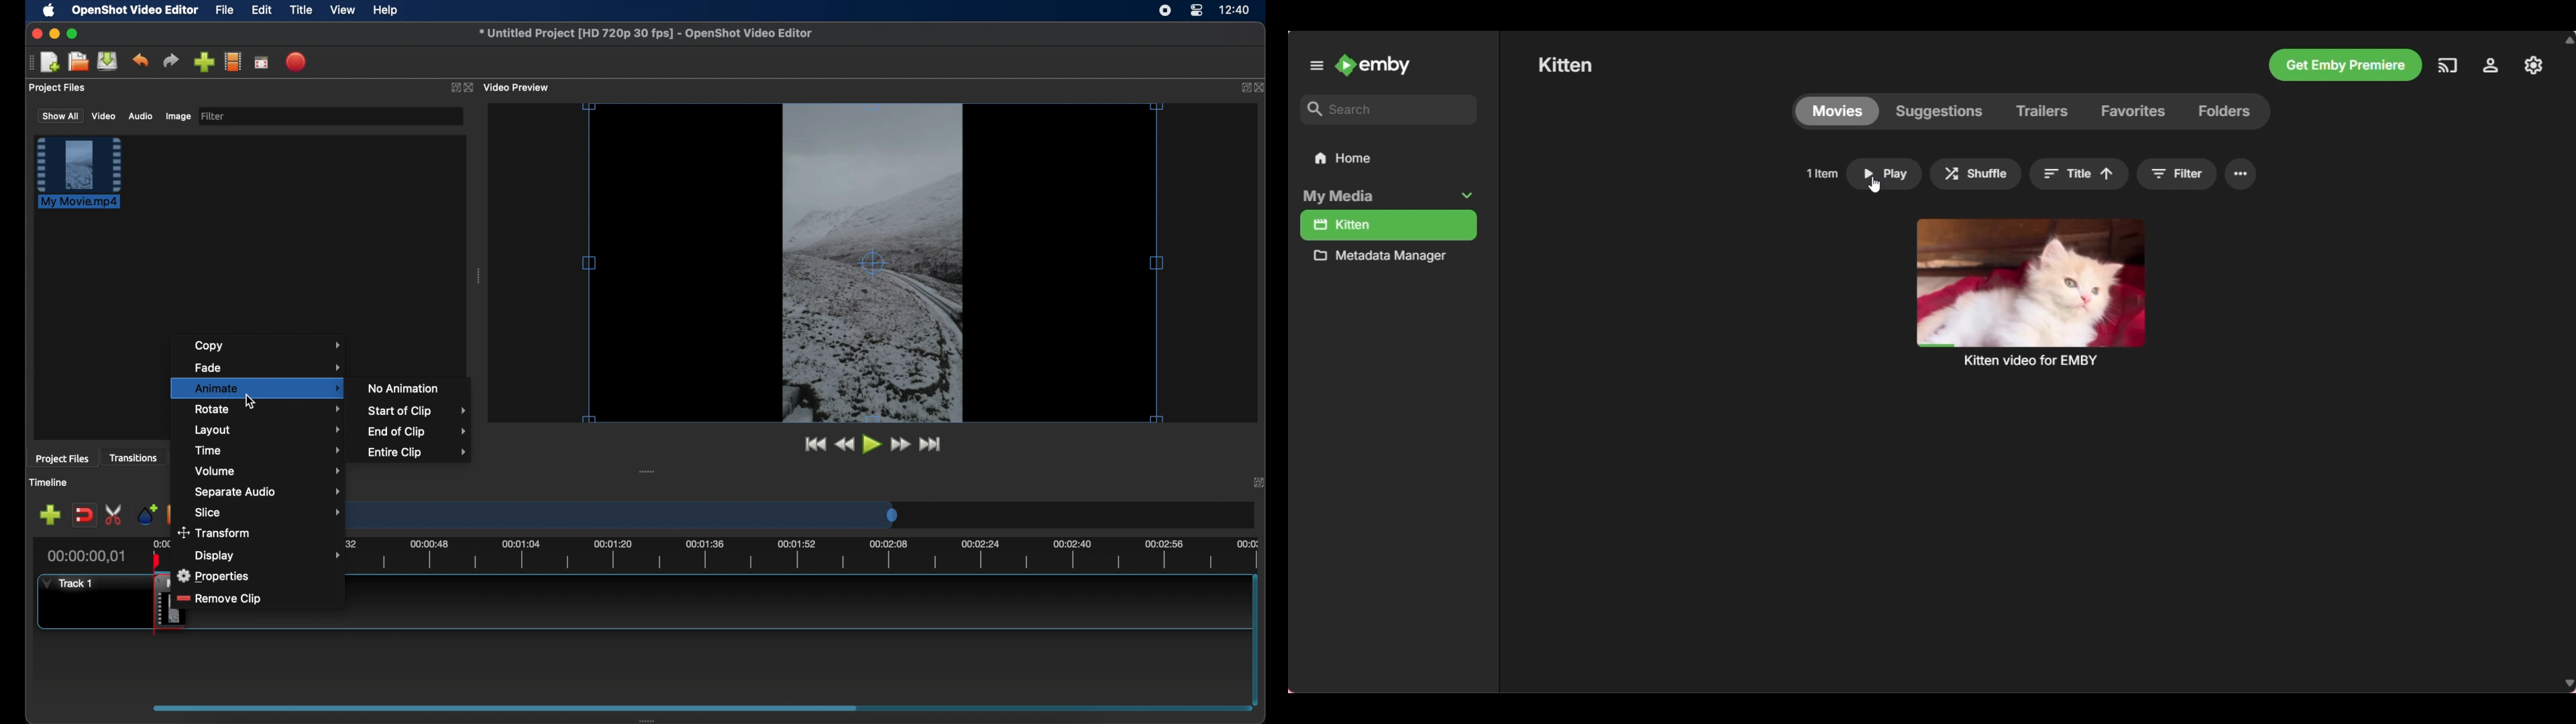  Describe the element at coordinates (54, 34) in the screenshot. I see `minimize` at that location.